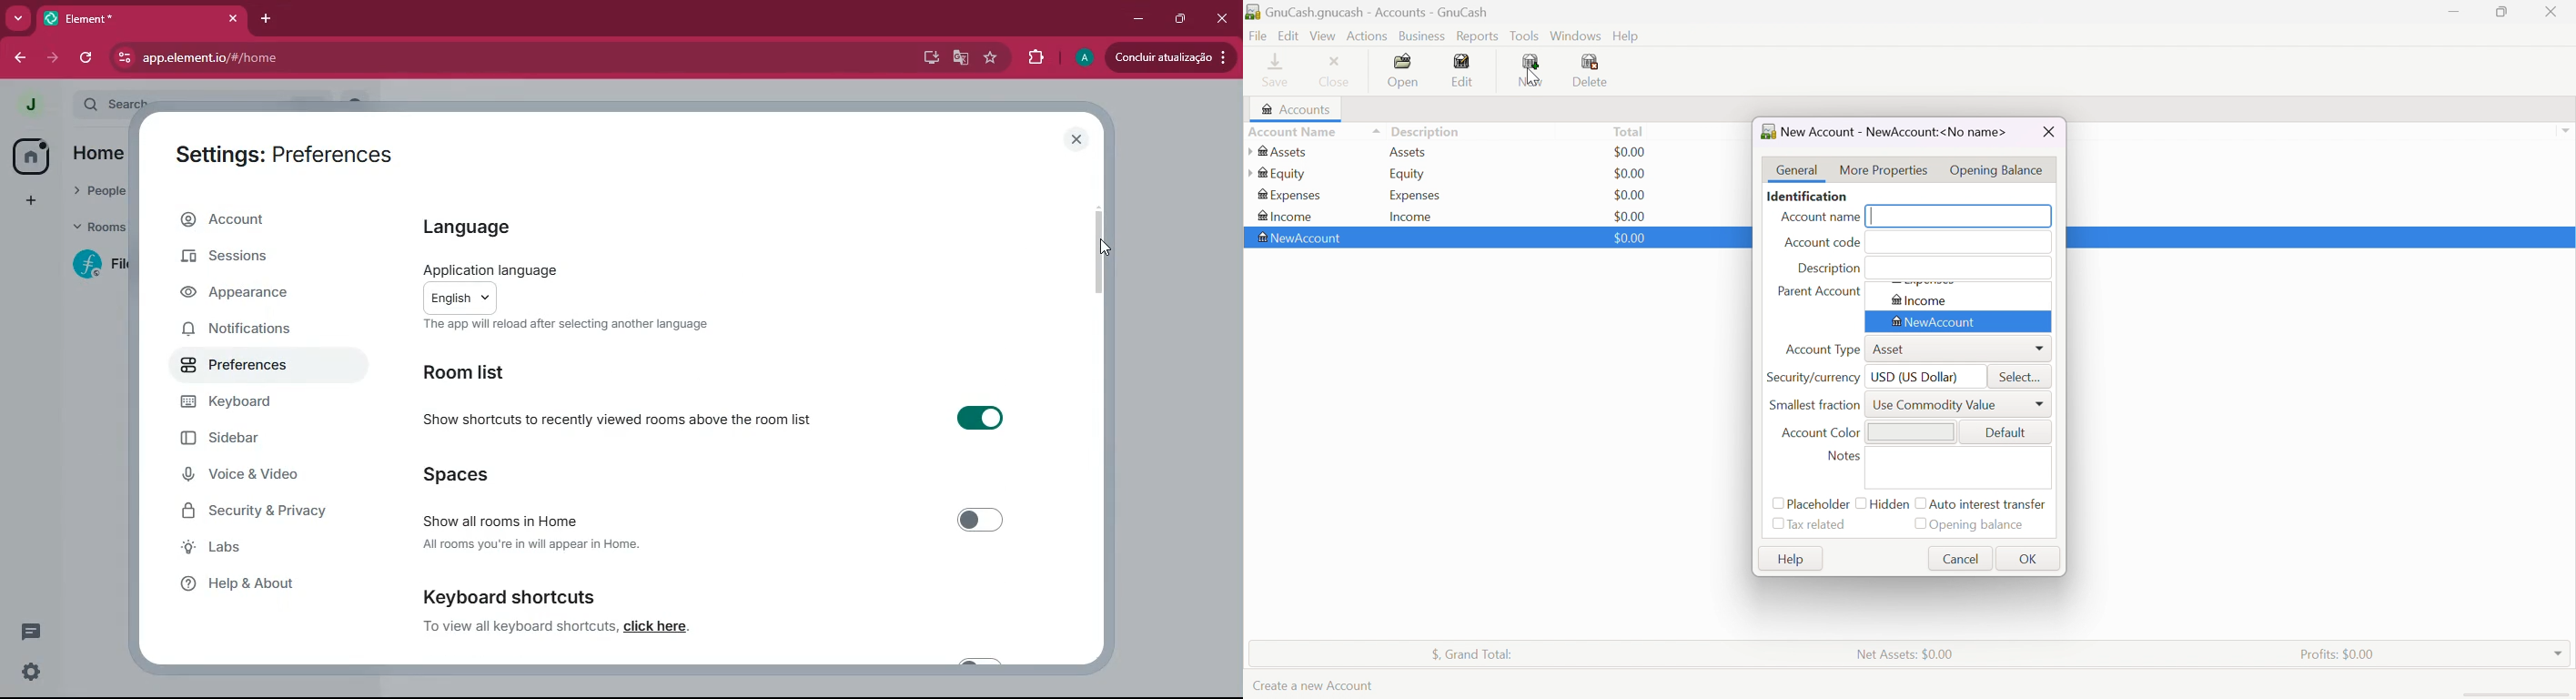 This screenshot has width=2576, height=700. Describe the element at coordinates (31, 631) in the screenshot. I see `conversation` at that location.